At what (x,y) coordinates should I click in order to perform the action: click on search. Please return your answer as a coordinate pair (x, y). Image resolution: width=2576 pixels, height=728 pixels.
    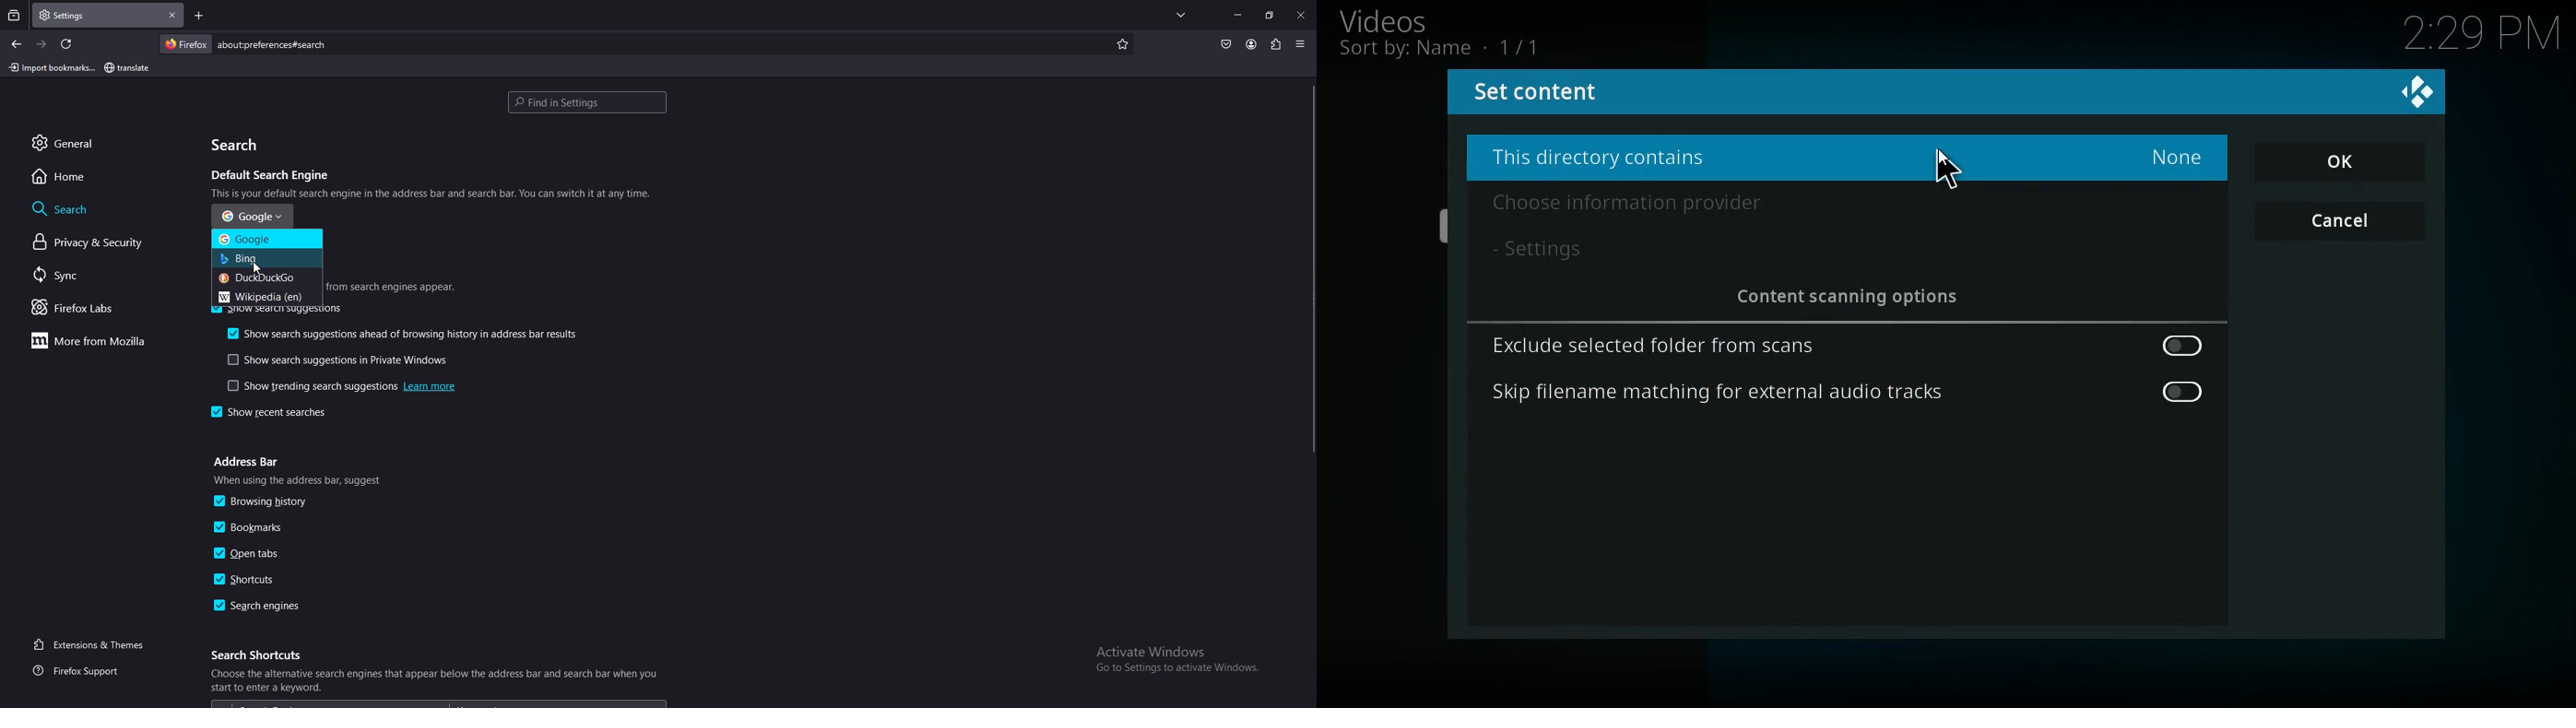
    Looking at the image, I should click on (103, 208).